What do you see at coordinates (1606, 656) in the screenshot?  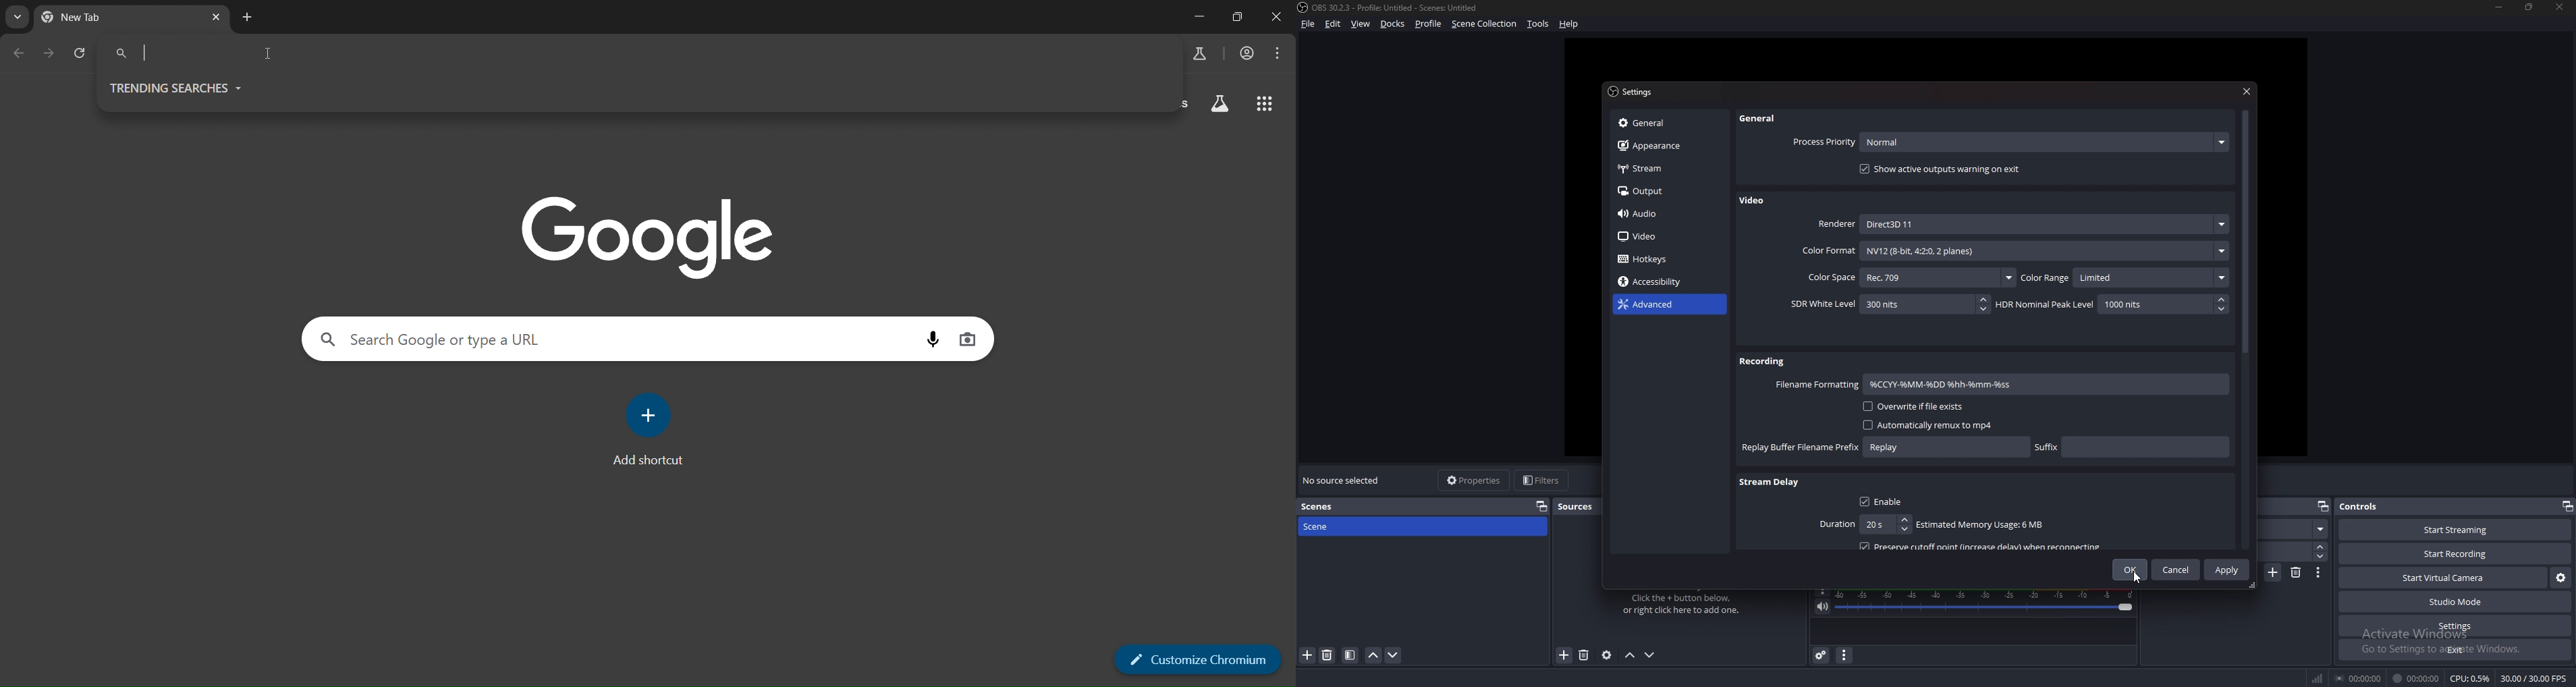 I see `source properties` at bounding box center [1606, 656].